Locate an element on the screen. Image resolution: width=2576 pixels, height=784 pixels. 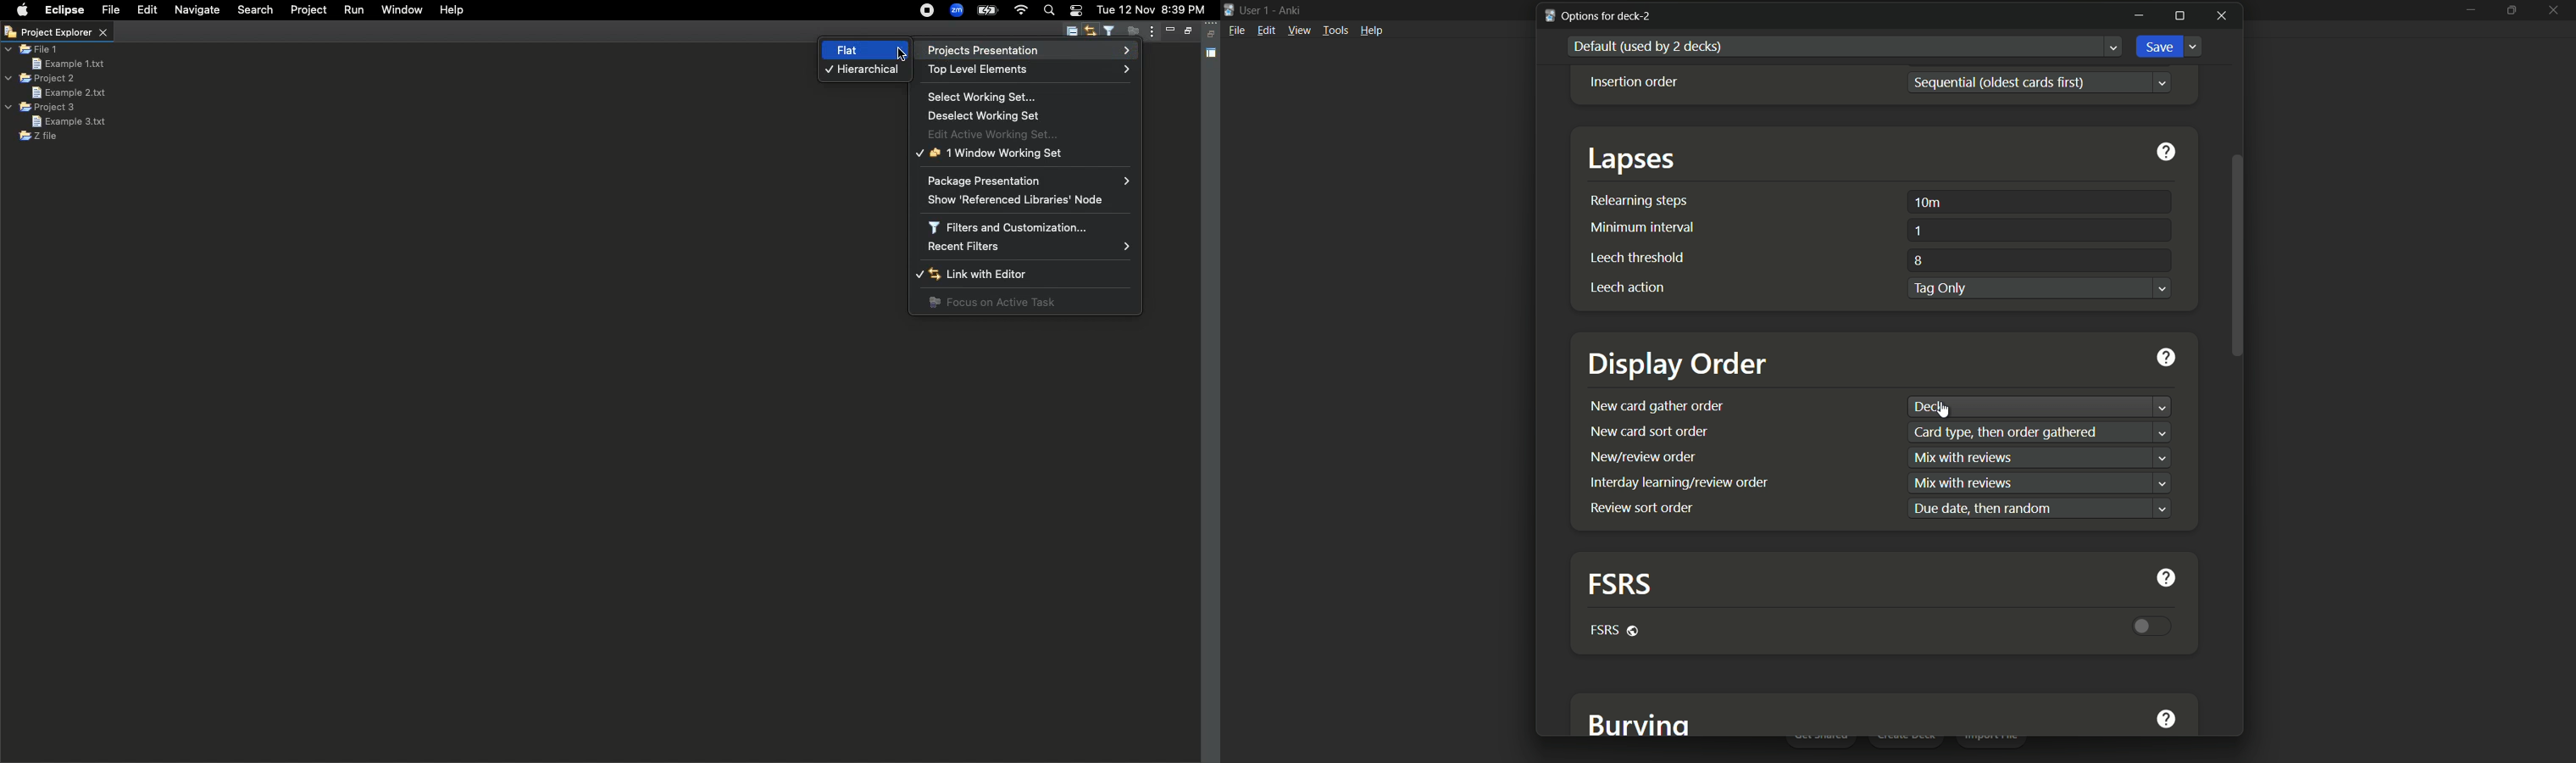
minimize is located at coordinates (2469, 9).